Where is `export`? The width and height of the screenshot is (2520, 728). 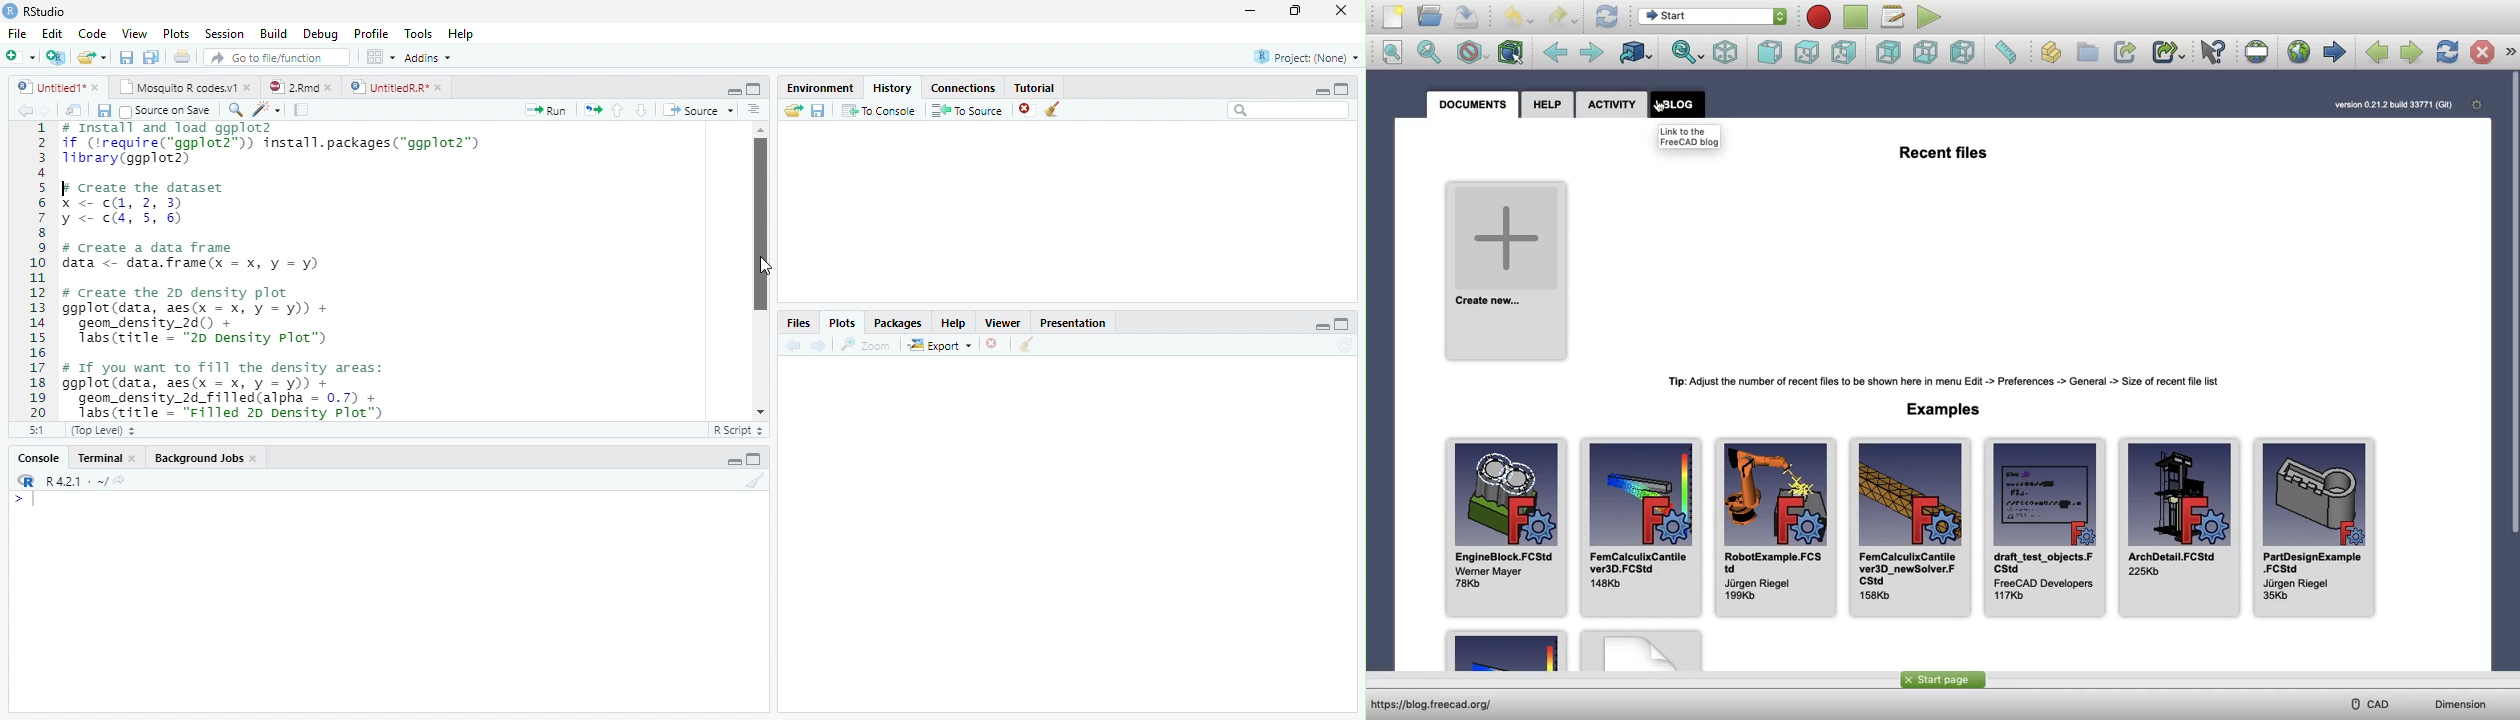
export is located at coordinates (939, 346).